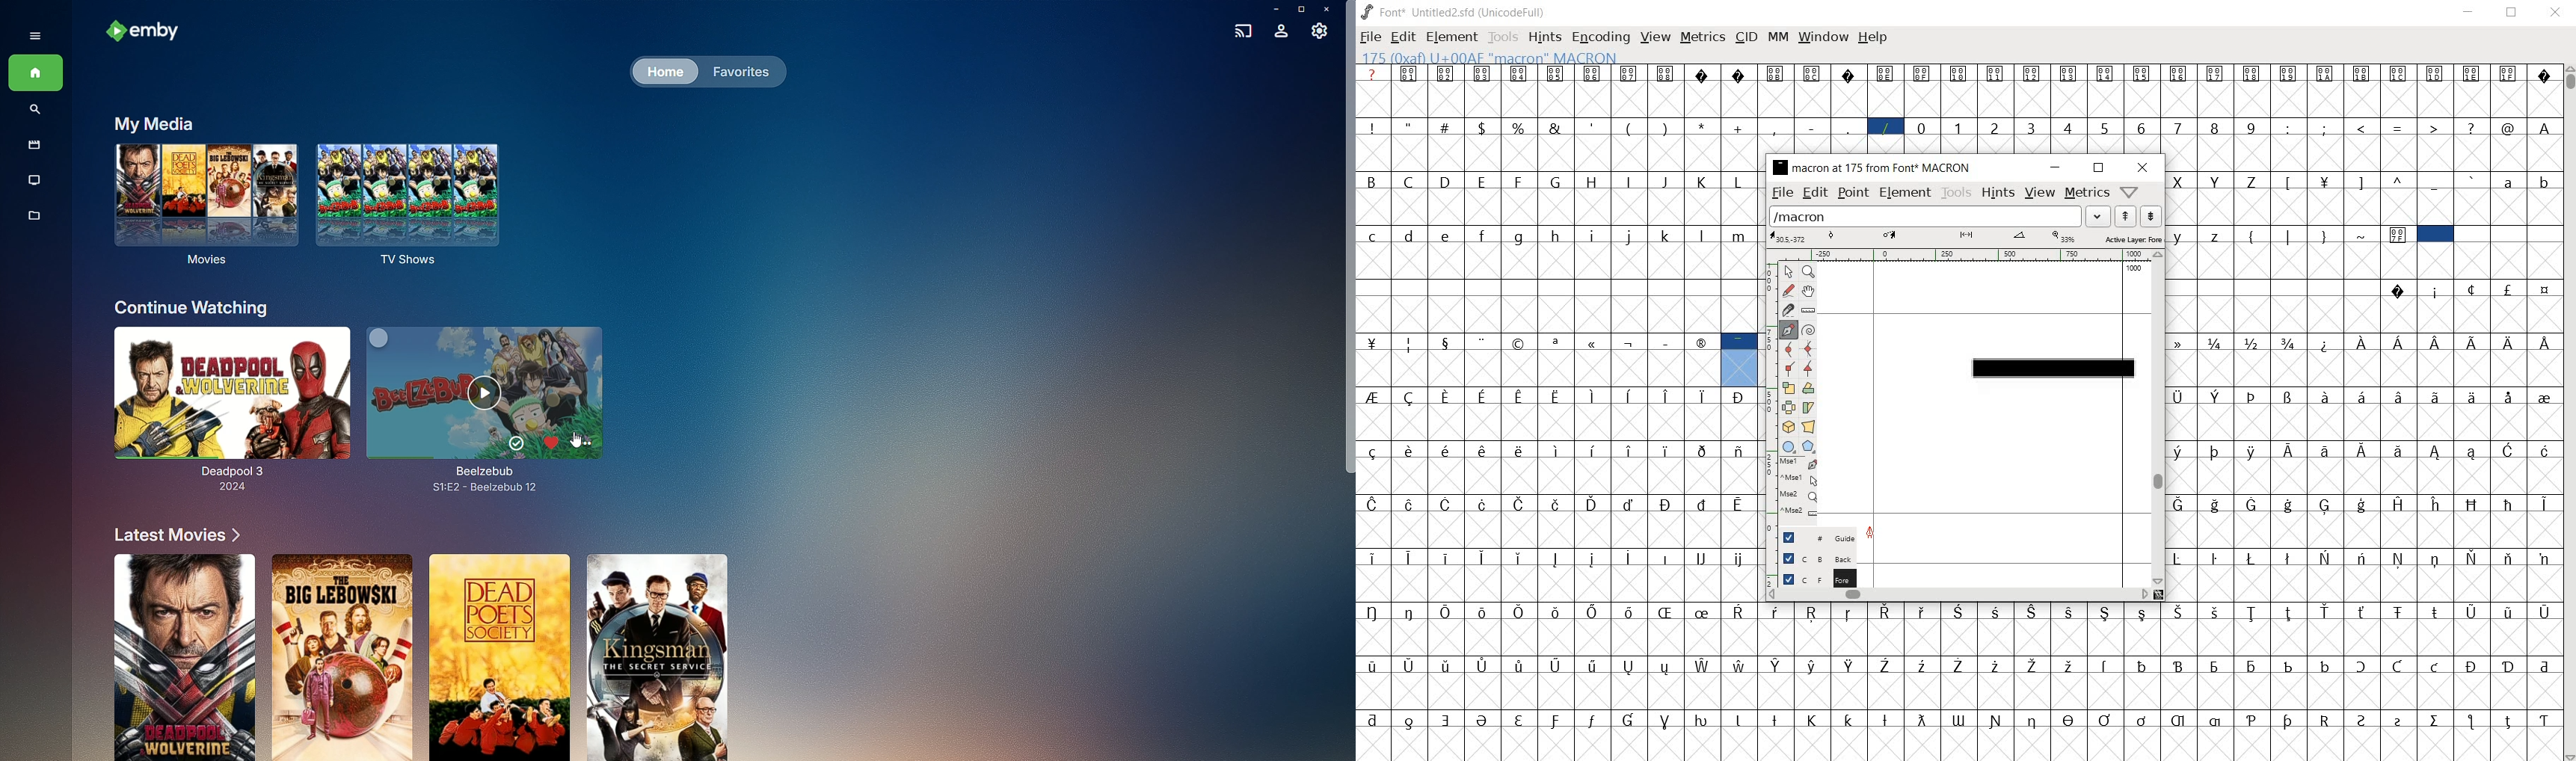  I want to click on Symbol, so click(2217, 342).